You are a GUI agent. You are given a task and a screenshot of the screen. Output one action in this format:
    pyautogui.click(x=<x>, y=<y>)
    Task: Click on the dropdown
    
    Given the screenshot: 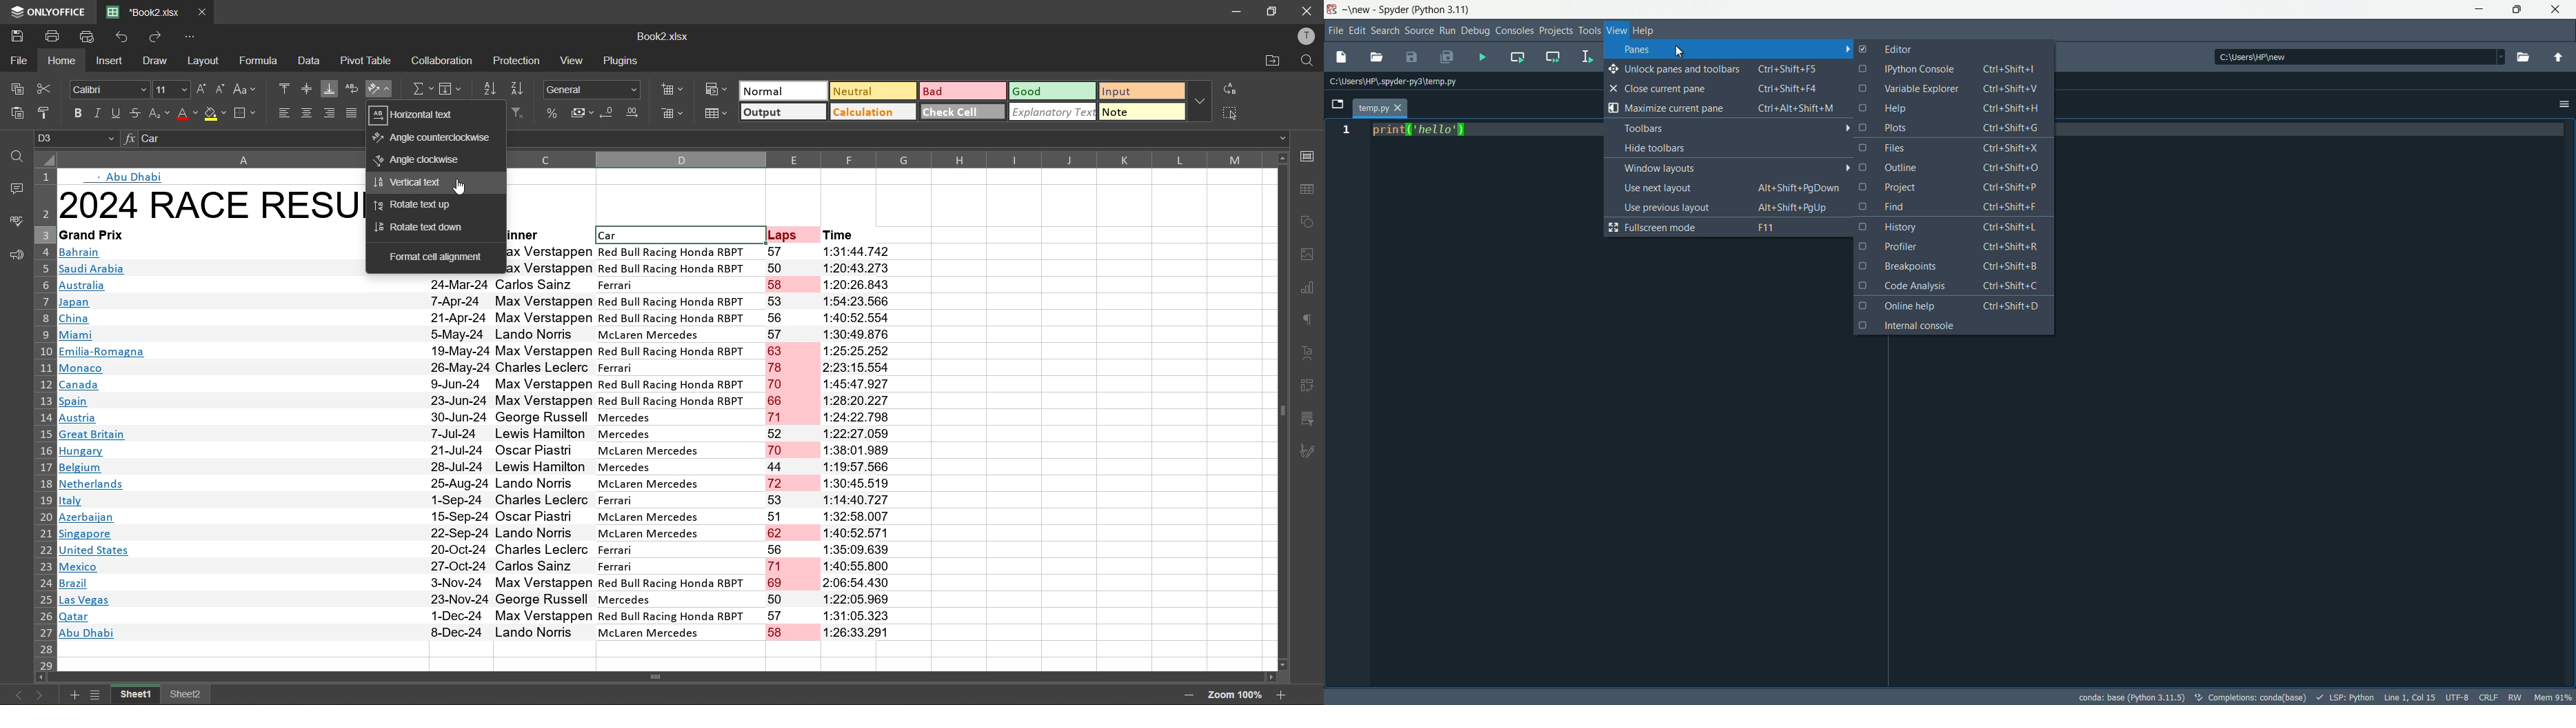 What is the action you would take?
    pyautogui.click(x=2495, y=55)
    